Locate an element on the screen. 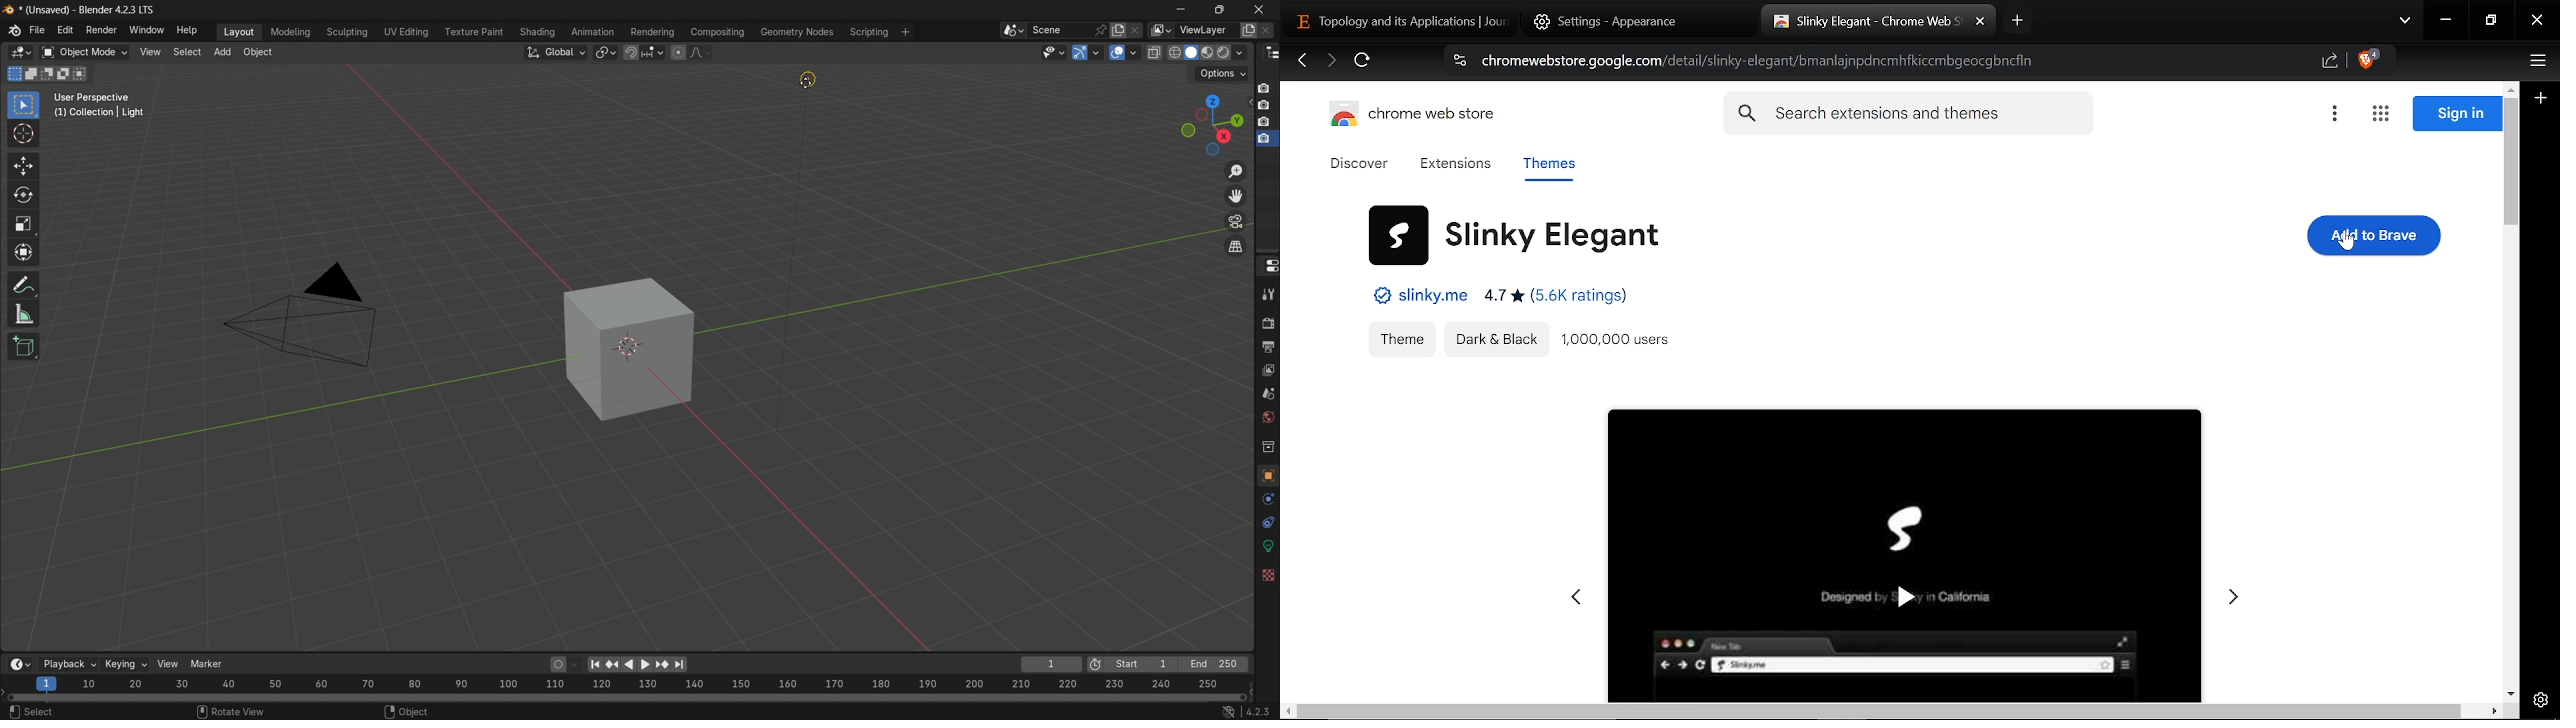 This screenshot has height=728, width=2576. current key frame is located at coordinates (1049, 663).